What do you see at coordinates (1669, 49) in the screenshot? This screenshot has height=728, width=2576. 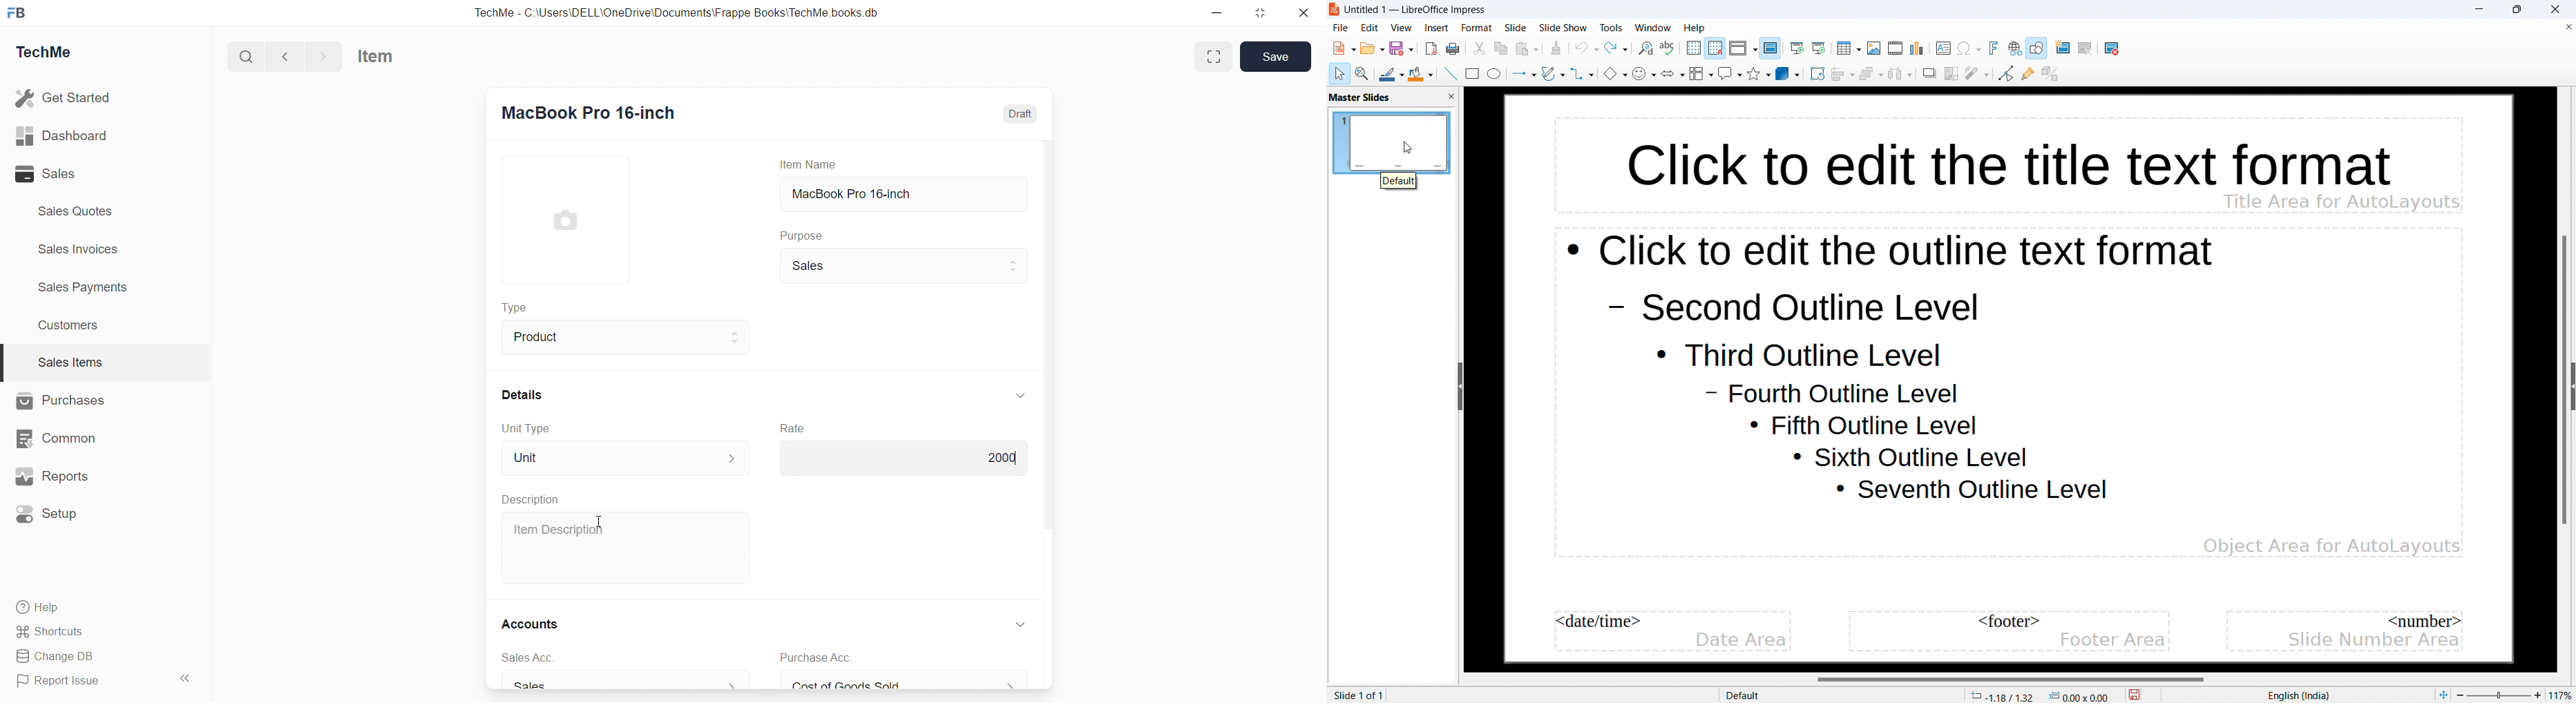 I see `check spelling` at bounding box center [1669, 49].